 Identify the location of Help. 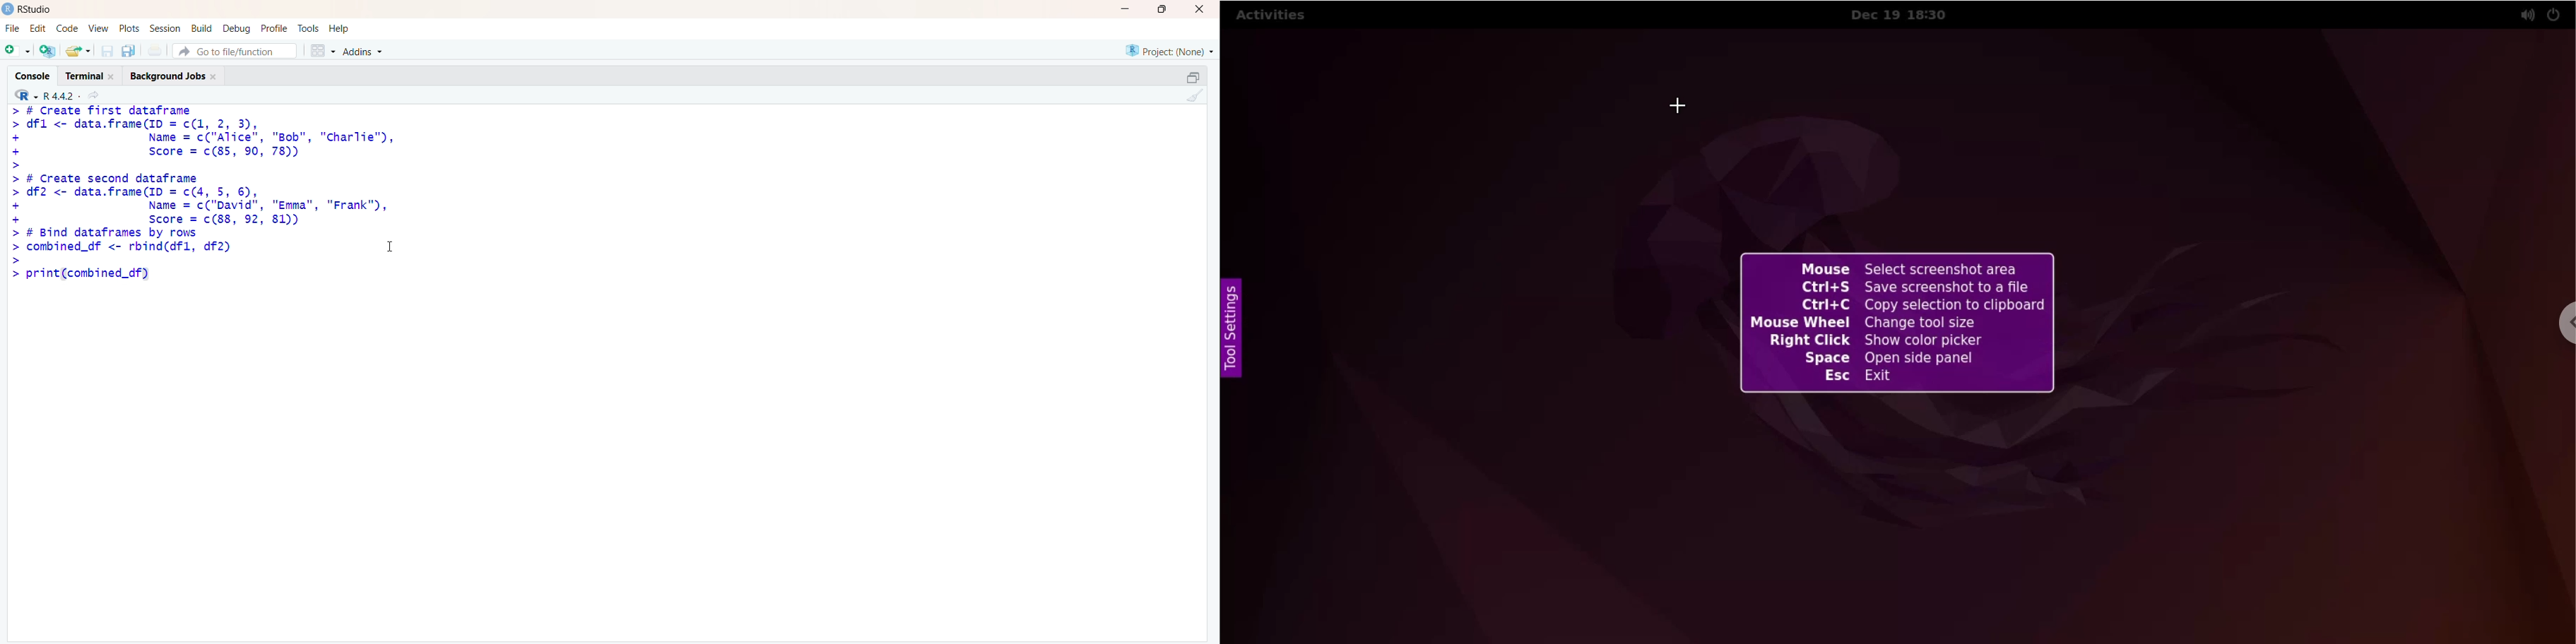
(339, 28).